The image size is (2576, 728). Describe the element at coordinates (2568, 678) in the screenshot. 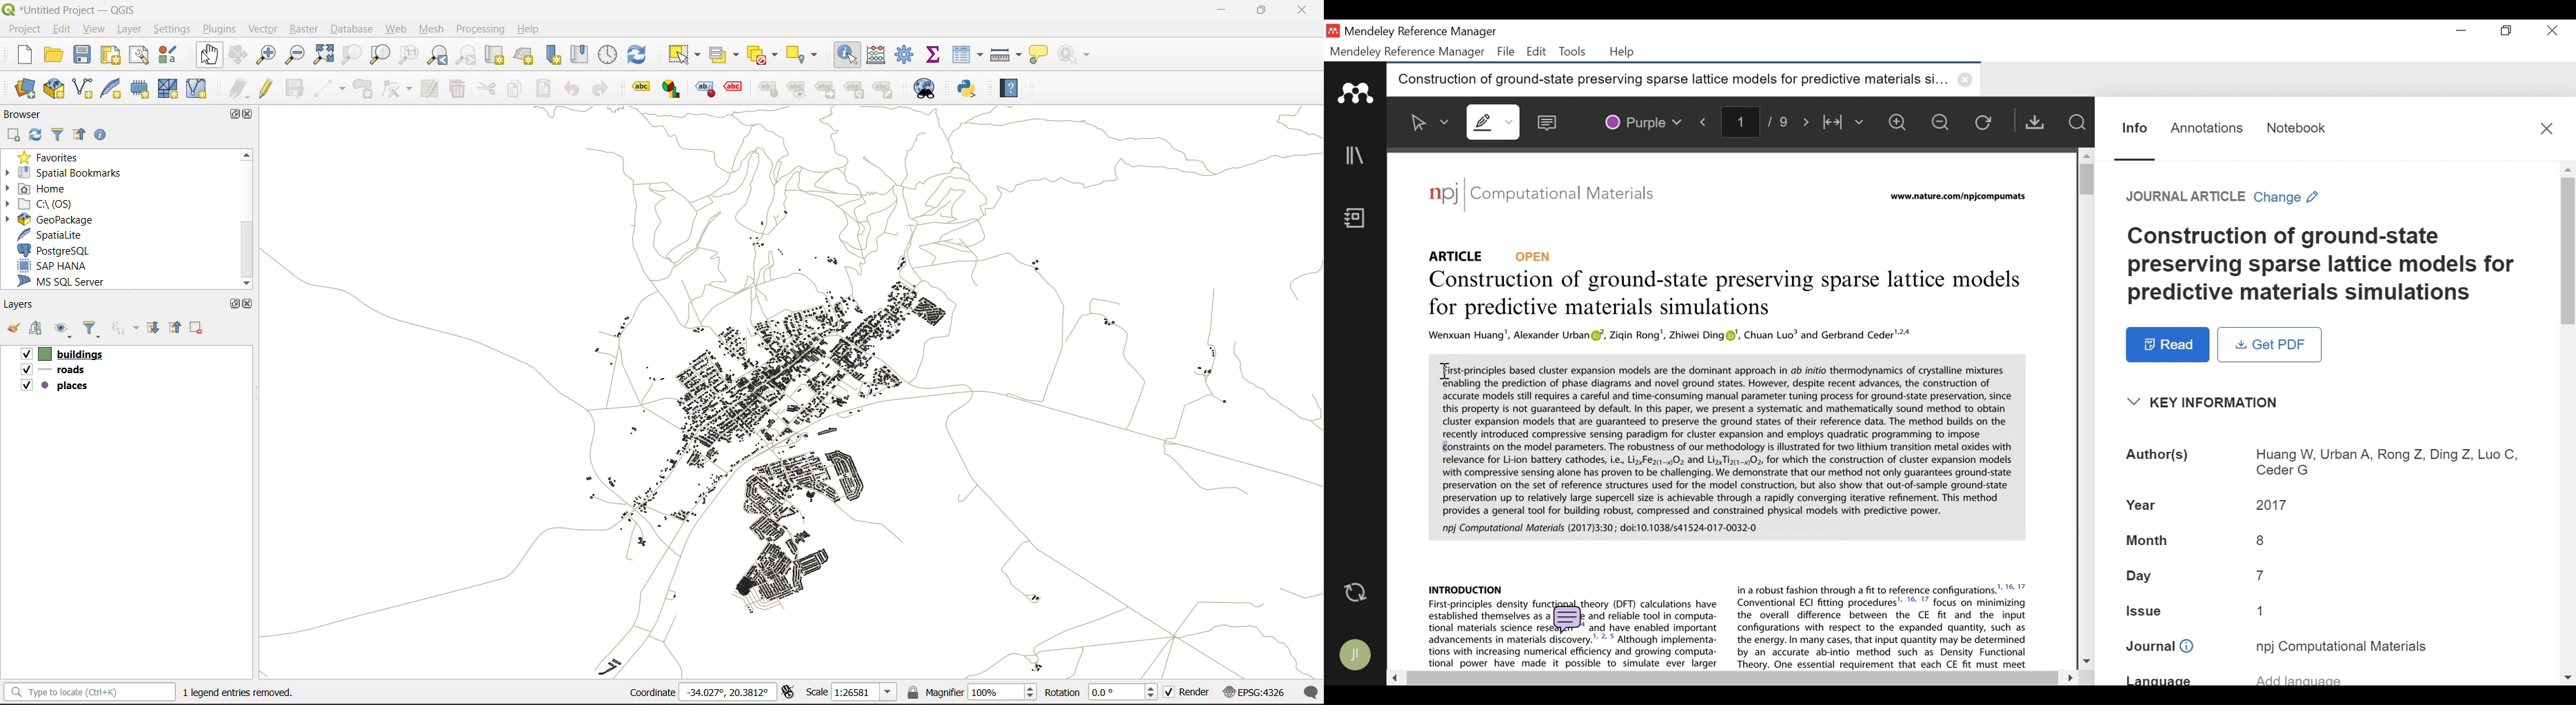

I see `scroll down` at that location.